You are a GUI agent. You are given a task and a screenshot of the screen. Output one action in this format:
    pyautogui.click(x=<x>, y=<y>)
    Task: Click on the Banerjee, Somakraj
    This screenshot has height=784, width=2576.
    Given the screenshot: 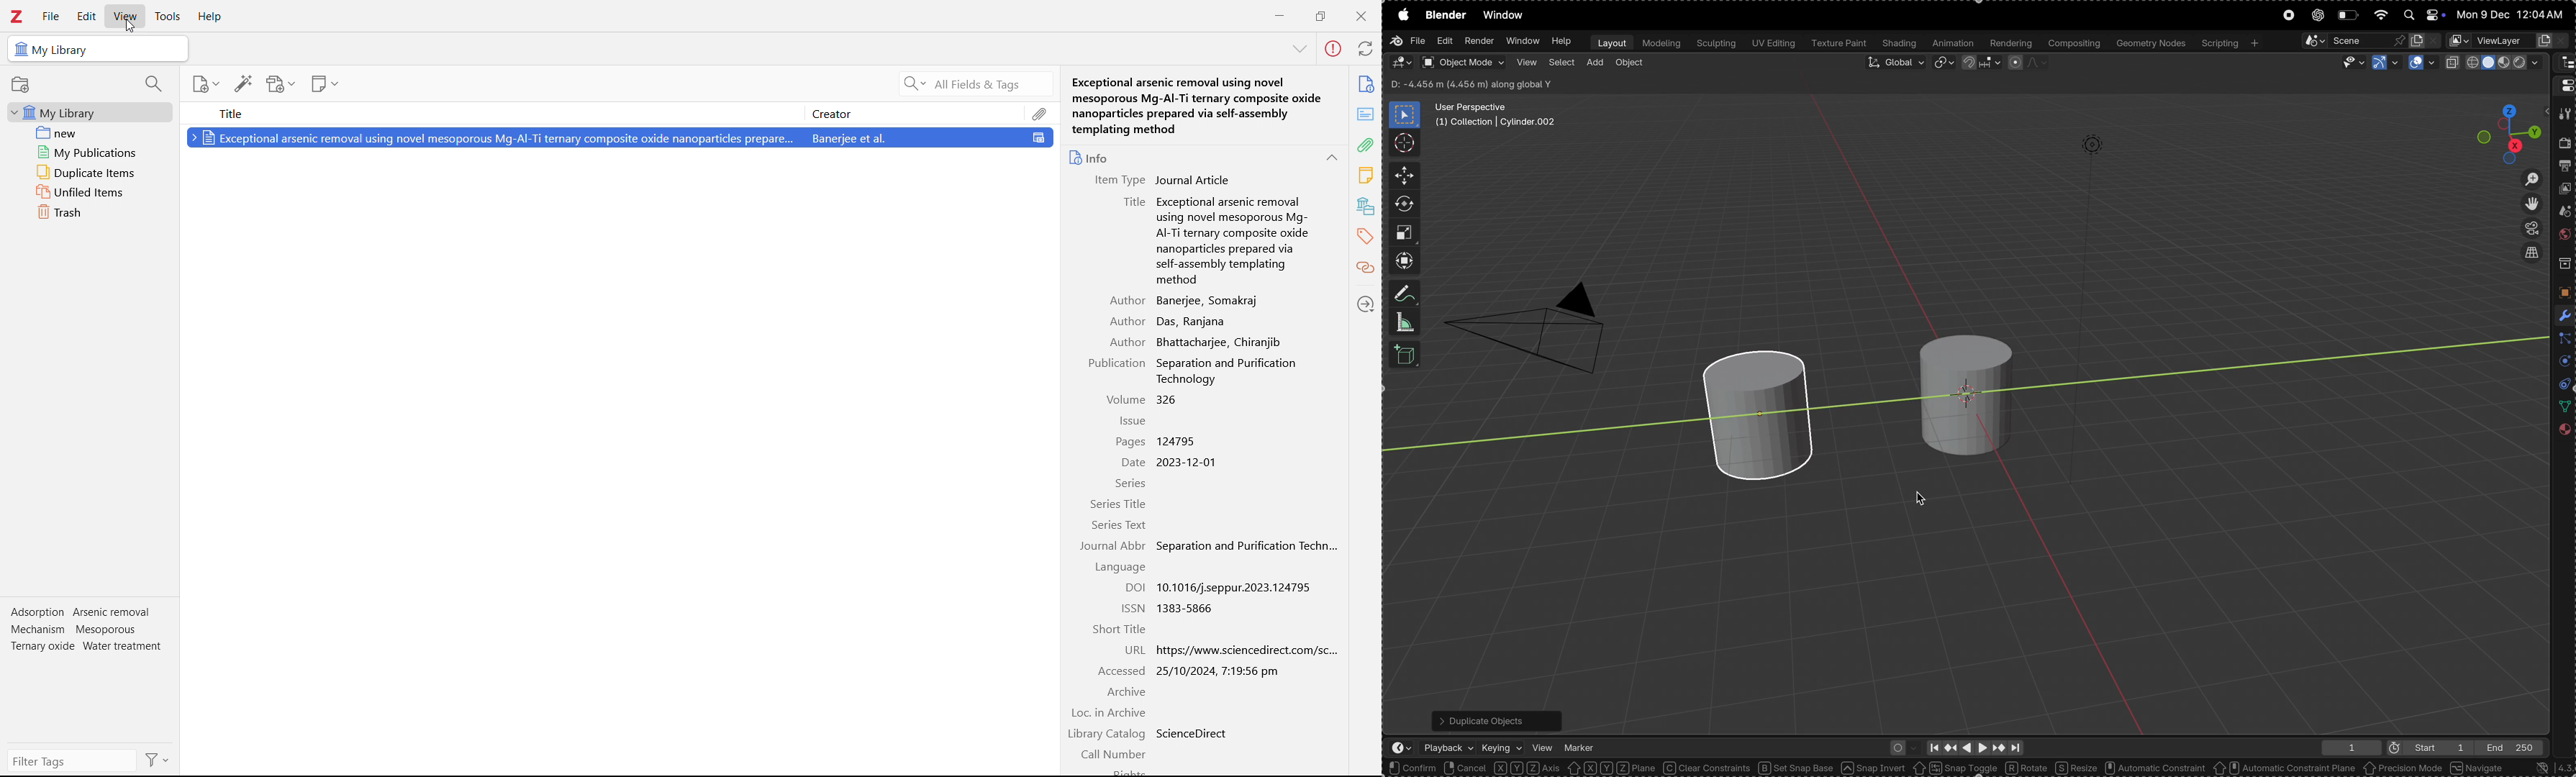 What is the action you would take?
    pyautogui.click(x=1210, y=300)
    